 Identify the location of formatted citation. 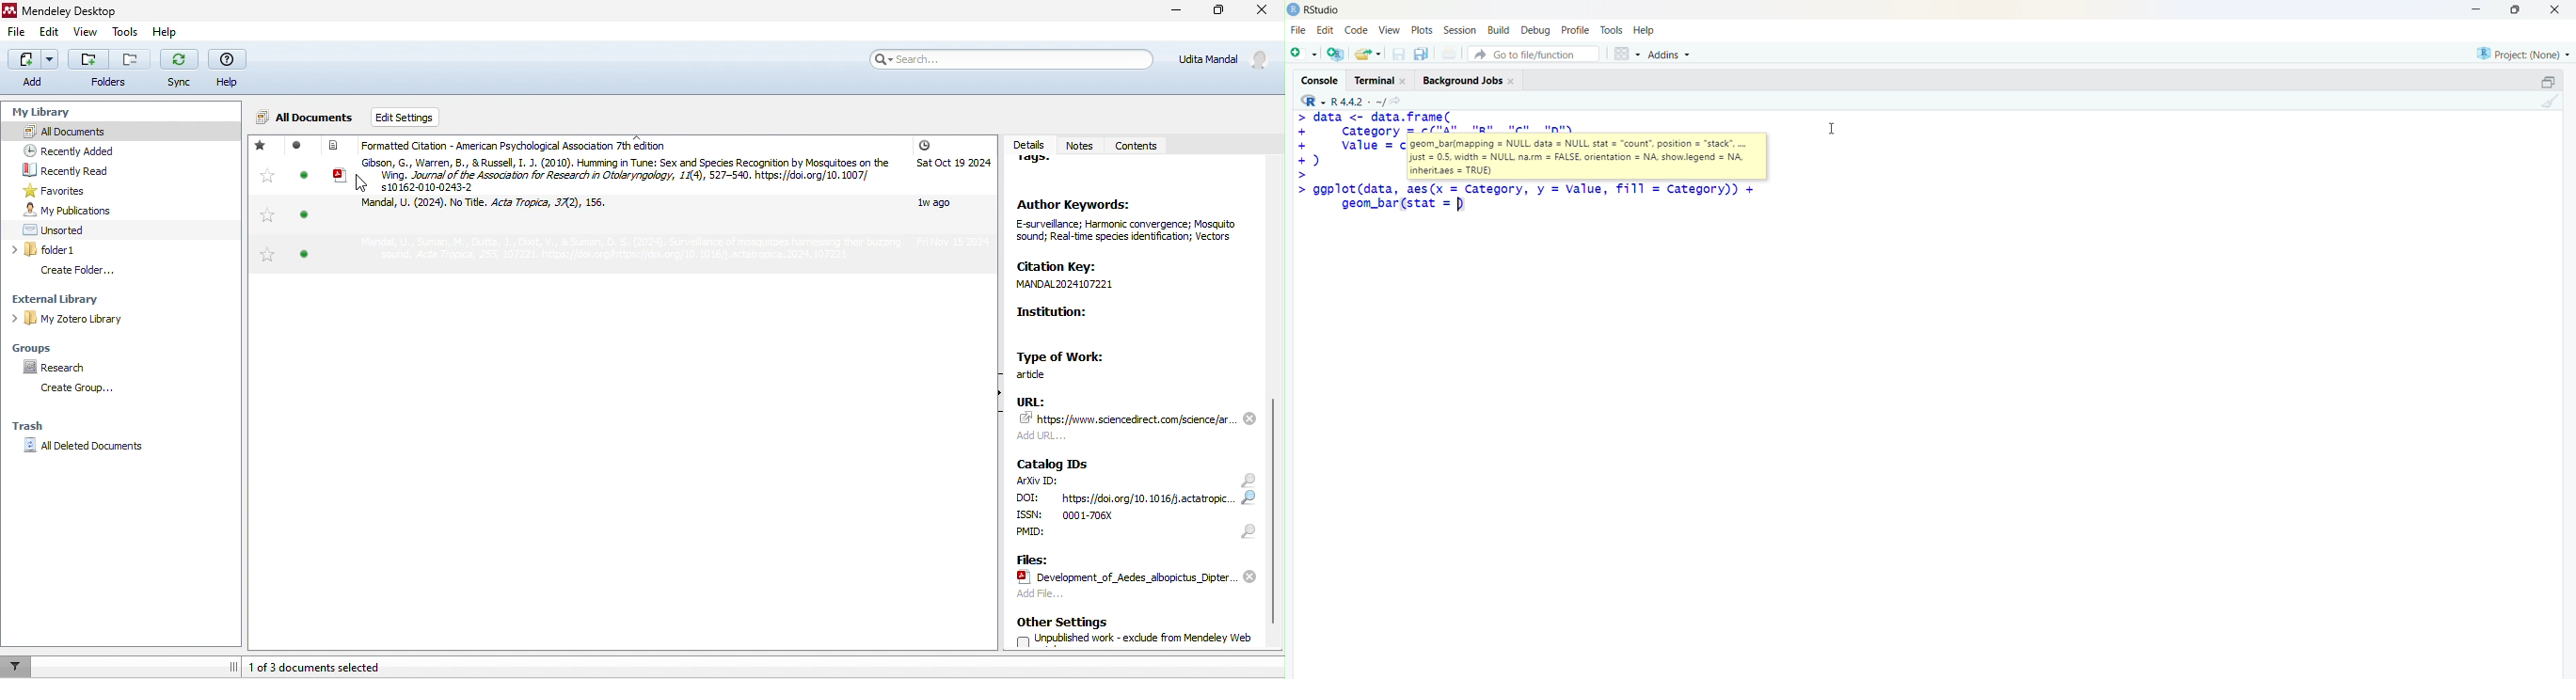
(506, 146).